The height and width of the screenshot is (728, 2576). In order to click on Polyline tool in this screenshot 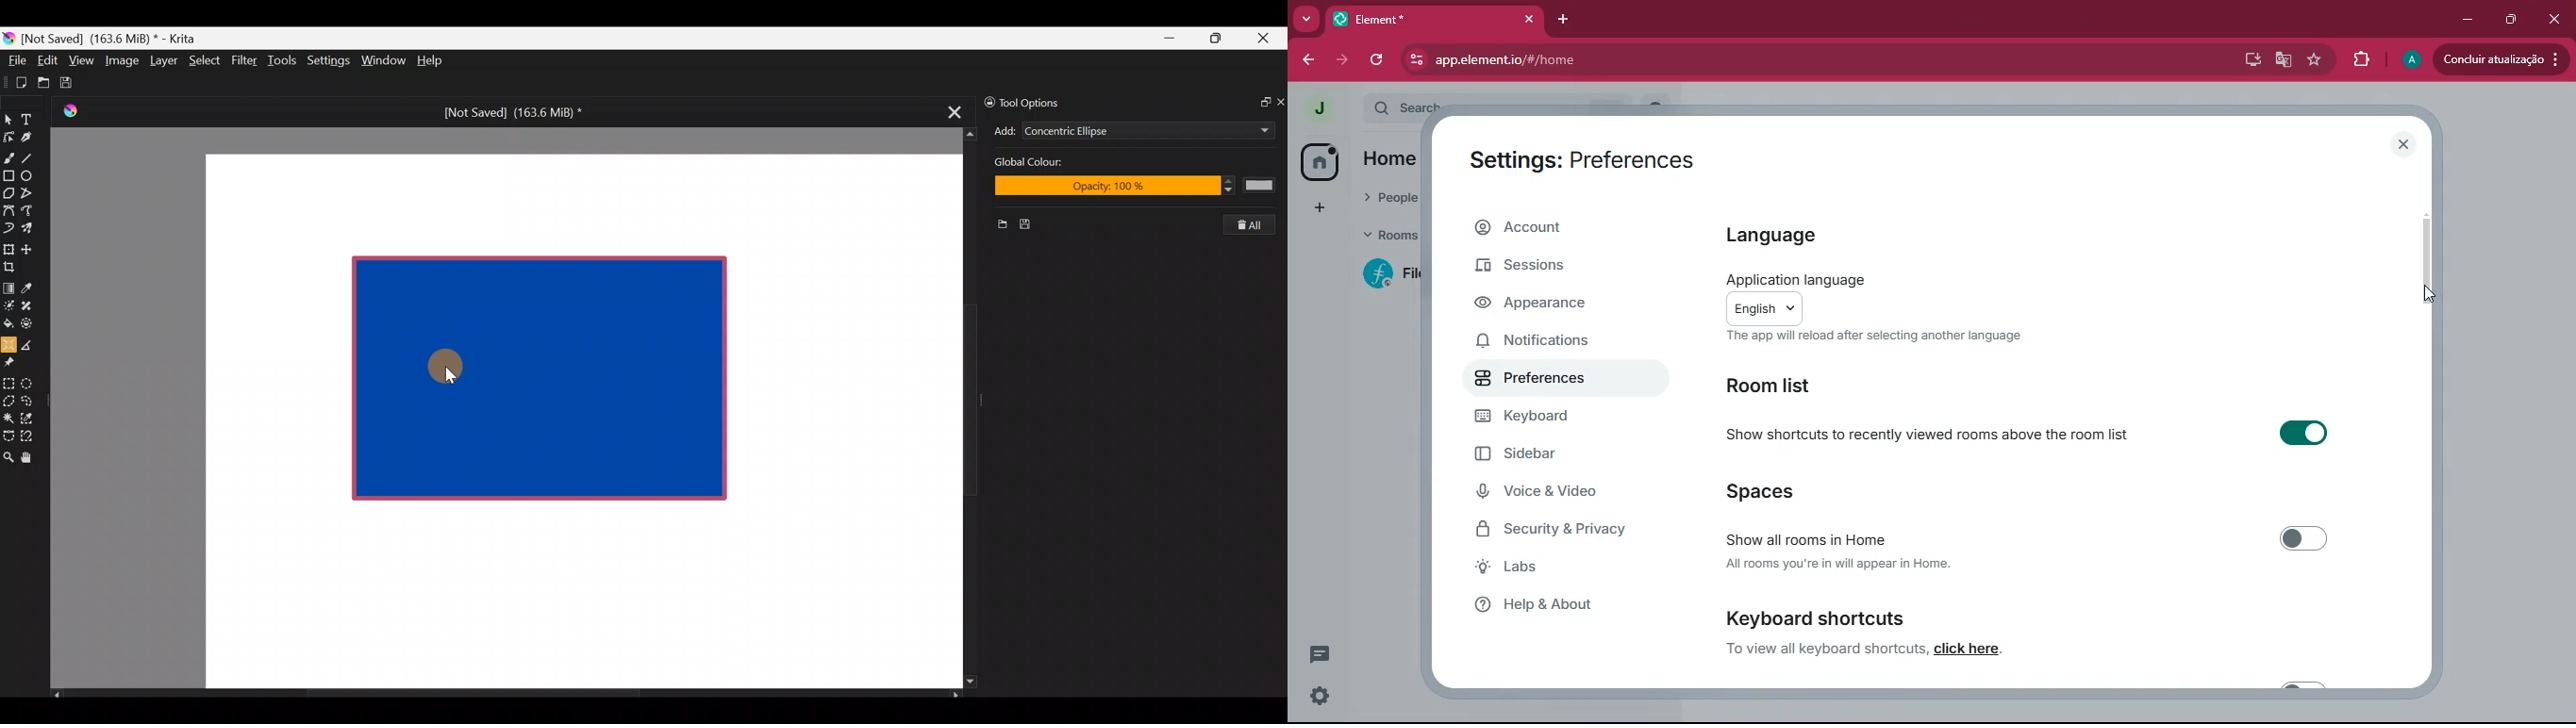, I will do `click(32, 194)`.